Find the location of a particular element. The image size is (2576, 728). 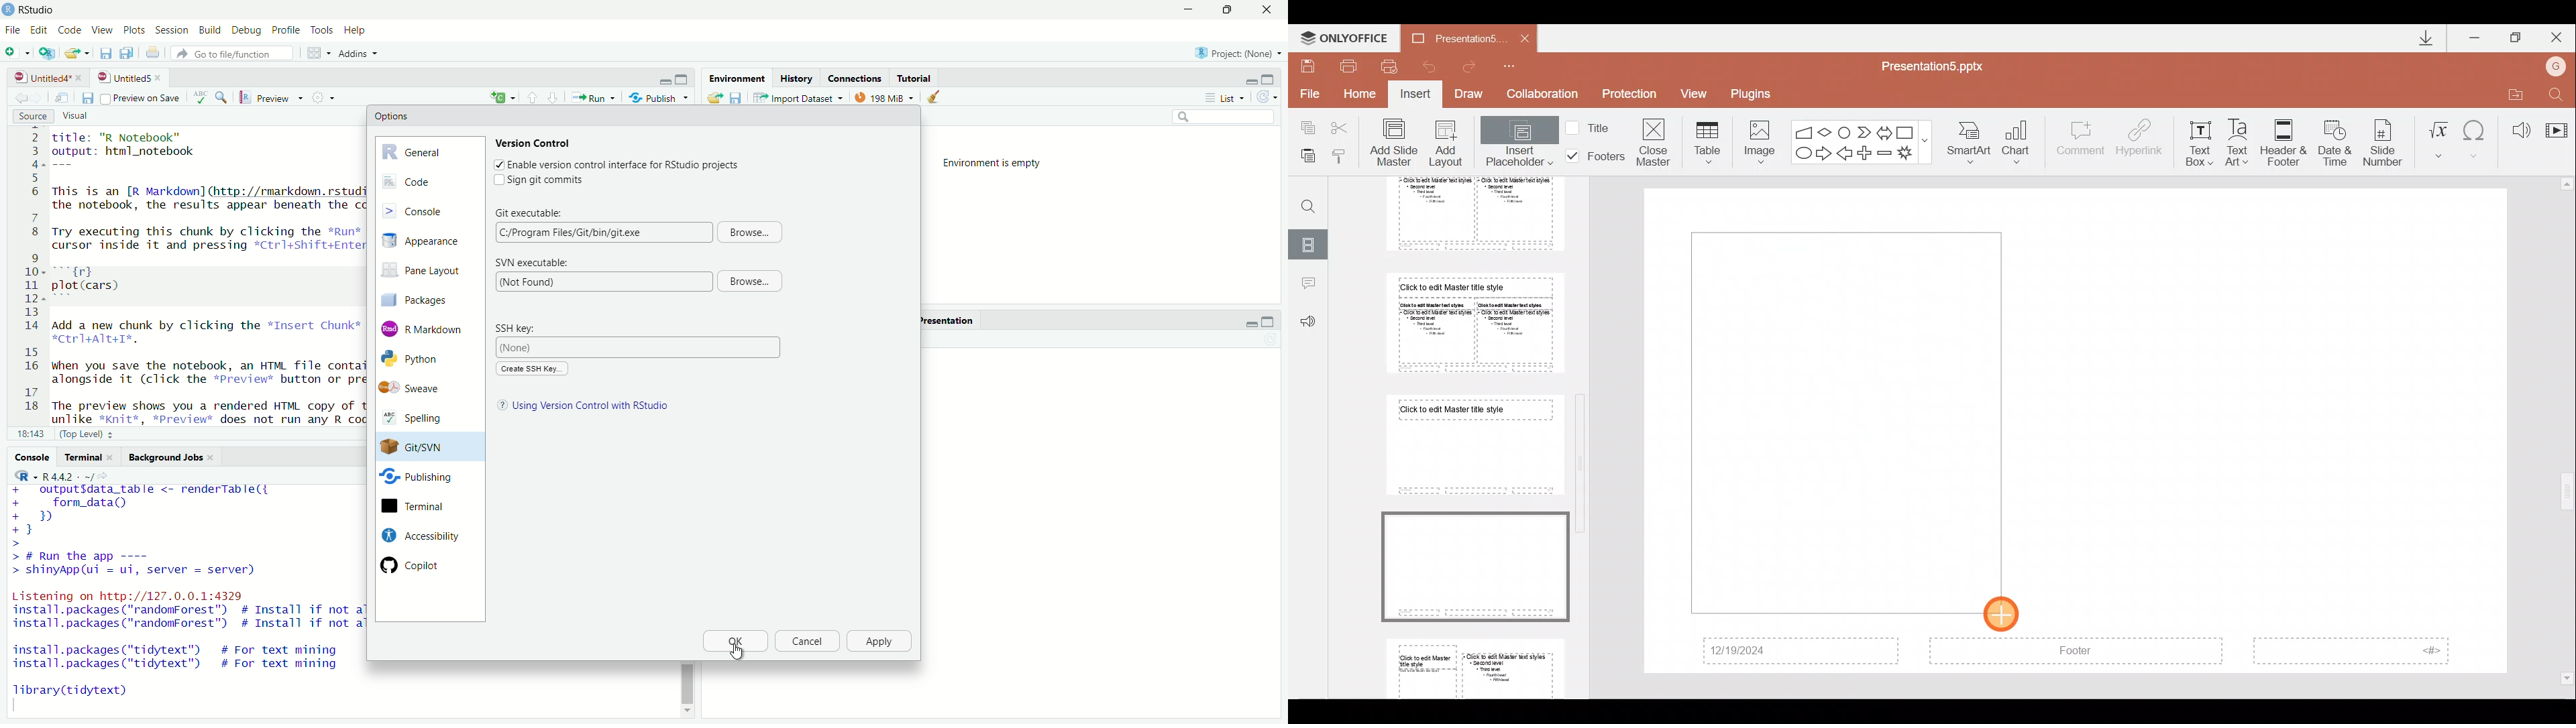

Document name is located at coordinates (1940, 65).